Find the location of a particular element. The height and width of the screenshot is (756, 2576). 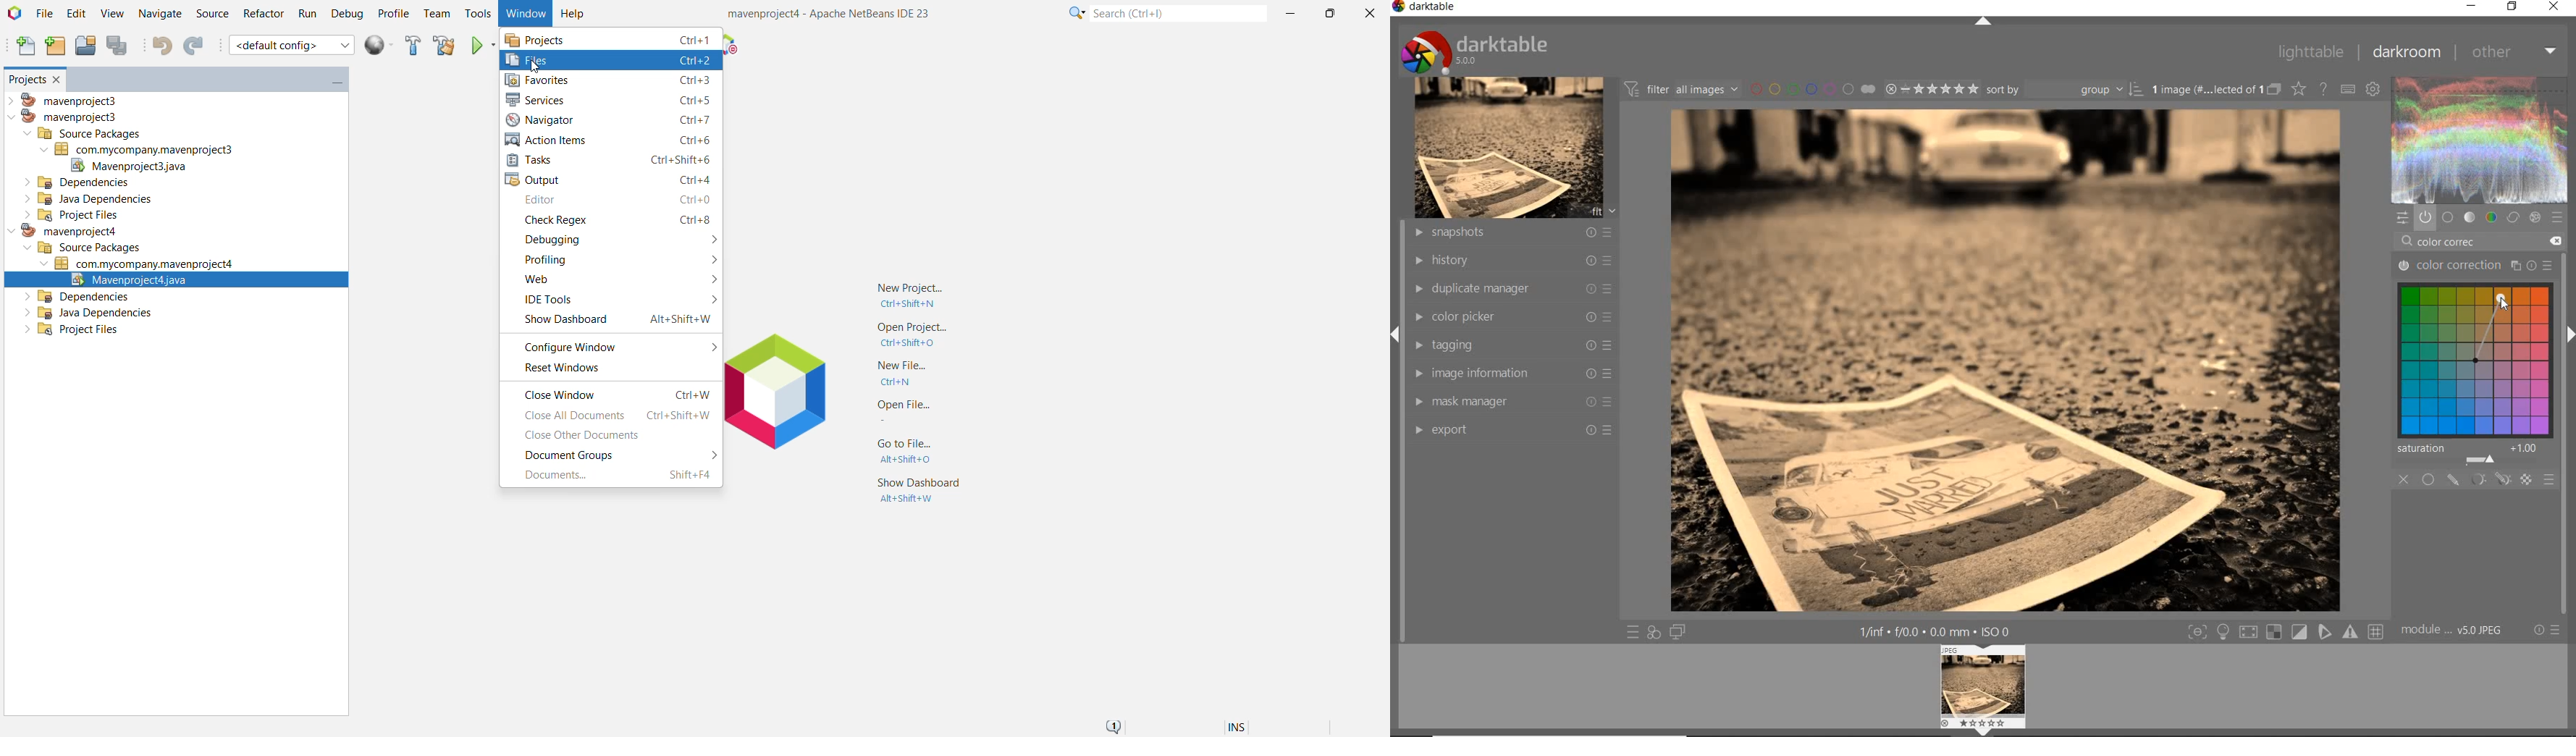

sort is located at coordinates (2065, 89).